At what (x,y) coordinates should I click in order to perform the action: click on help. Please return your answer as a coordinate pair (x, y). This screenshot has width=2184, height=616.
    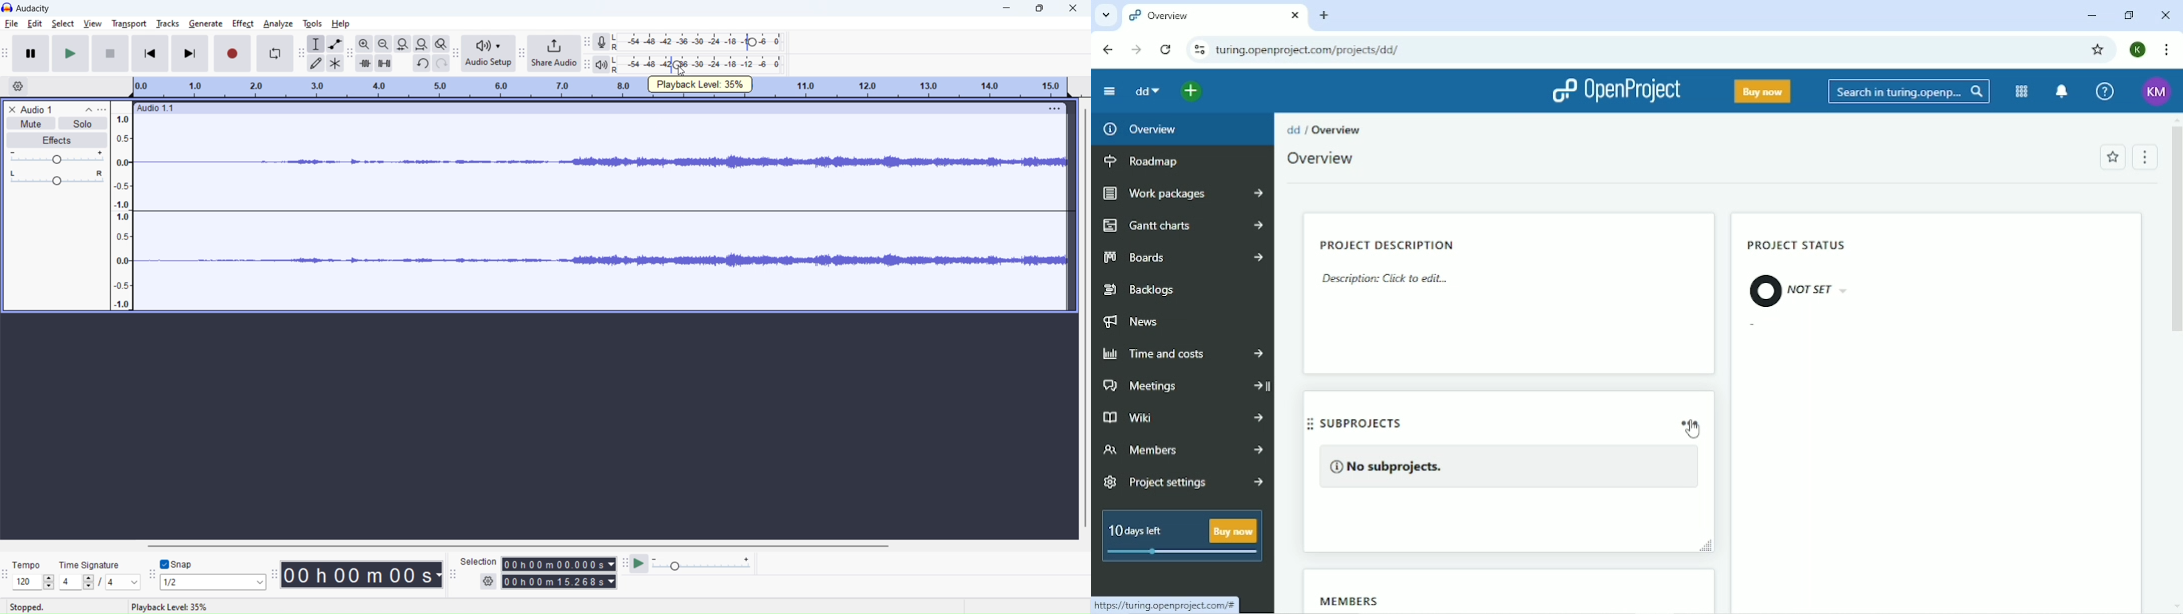
    Looking at the image, I should click on (341, 24).